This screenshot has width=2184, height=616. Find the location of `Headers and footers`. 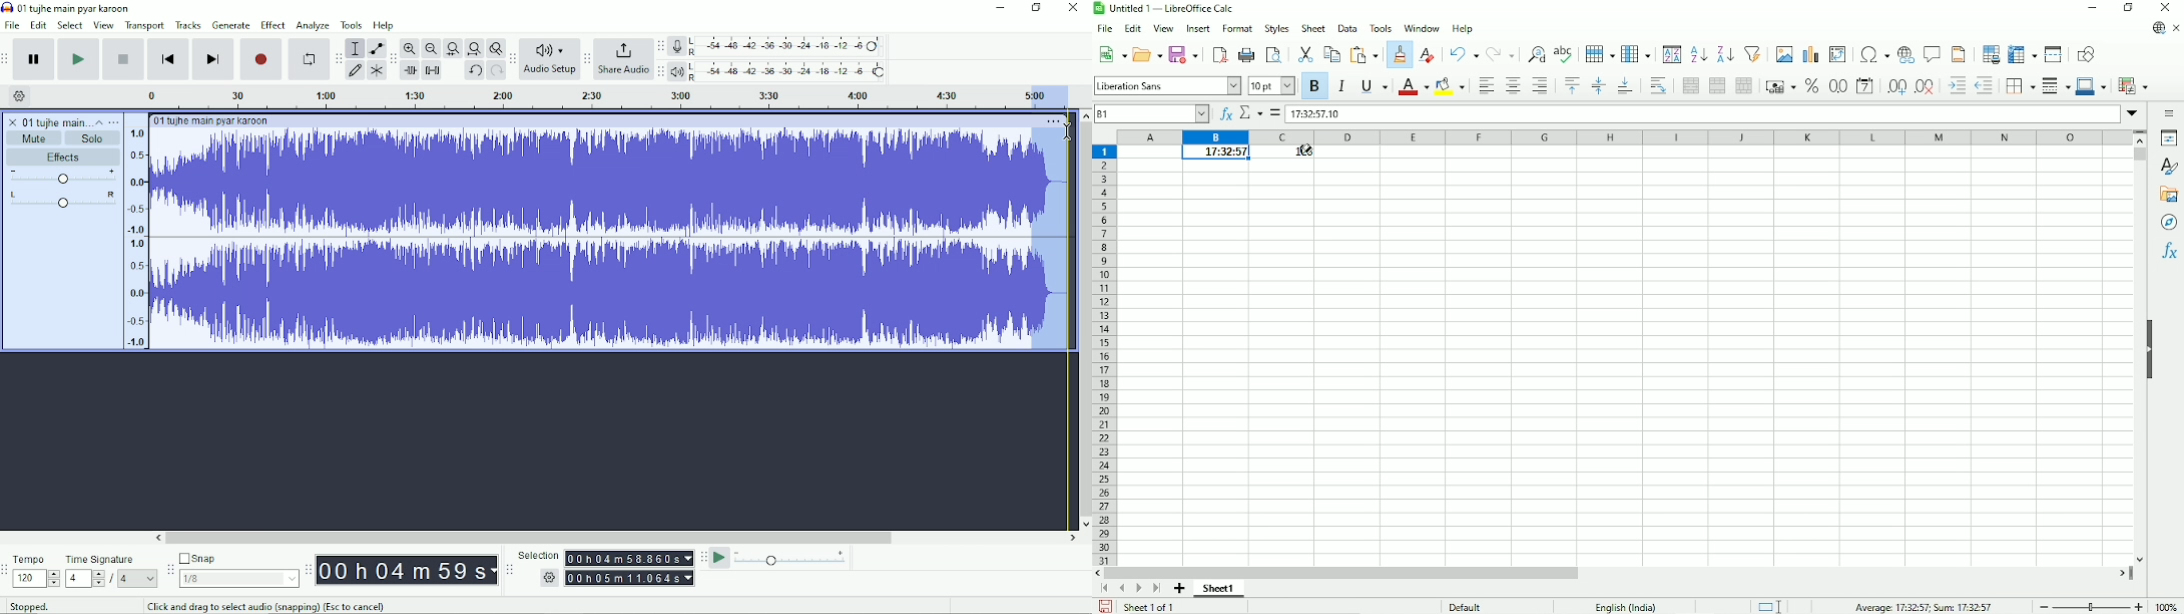

Headers and footers is located at coordinates (1959, 54).